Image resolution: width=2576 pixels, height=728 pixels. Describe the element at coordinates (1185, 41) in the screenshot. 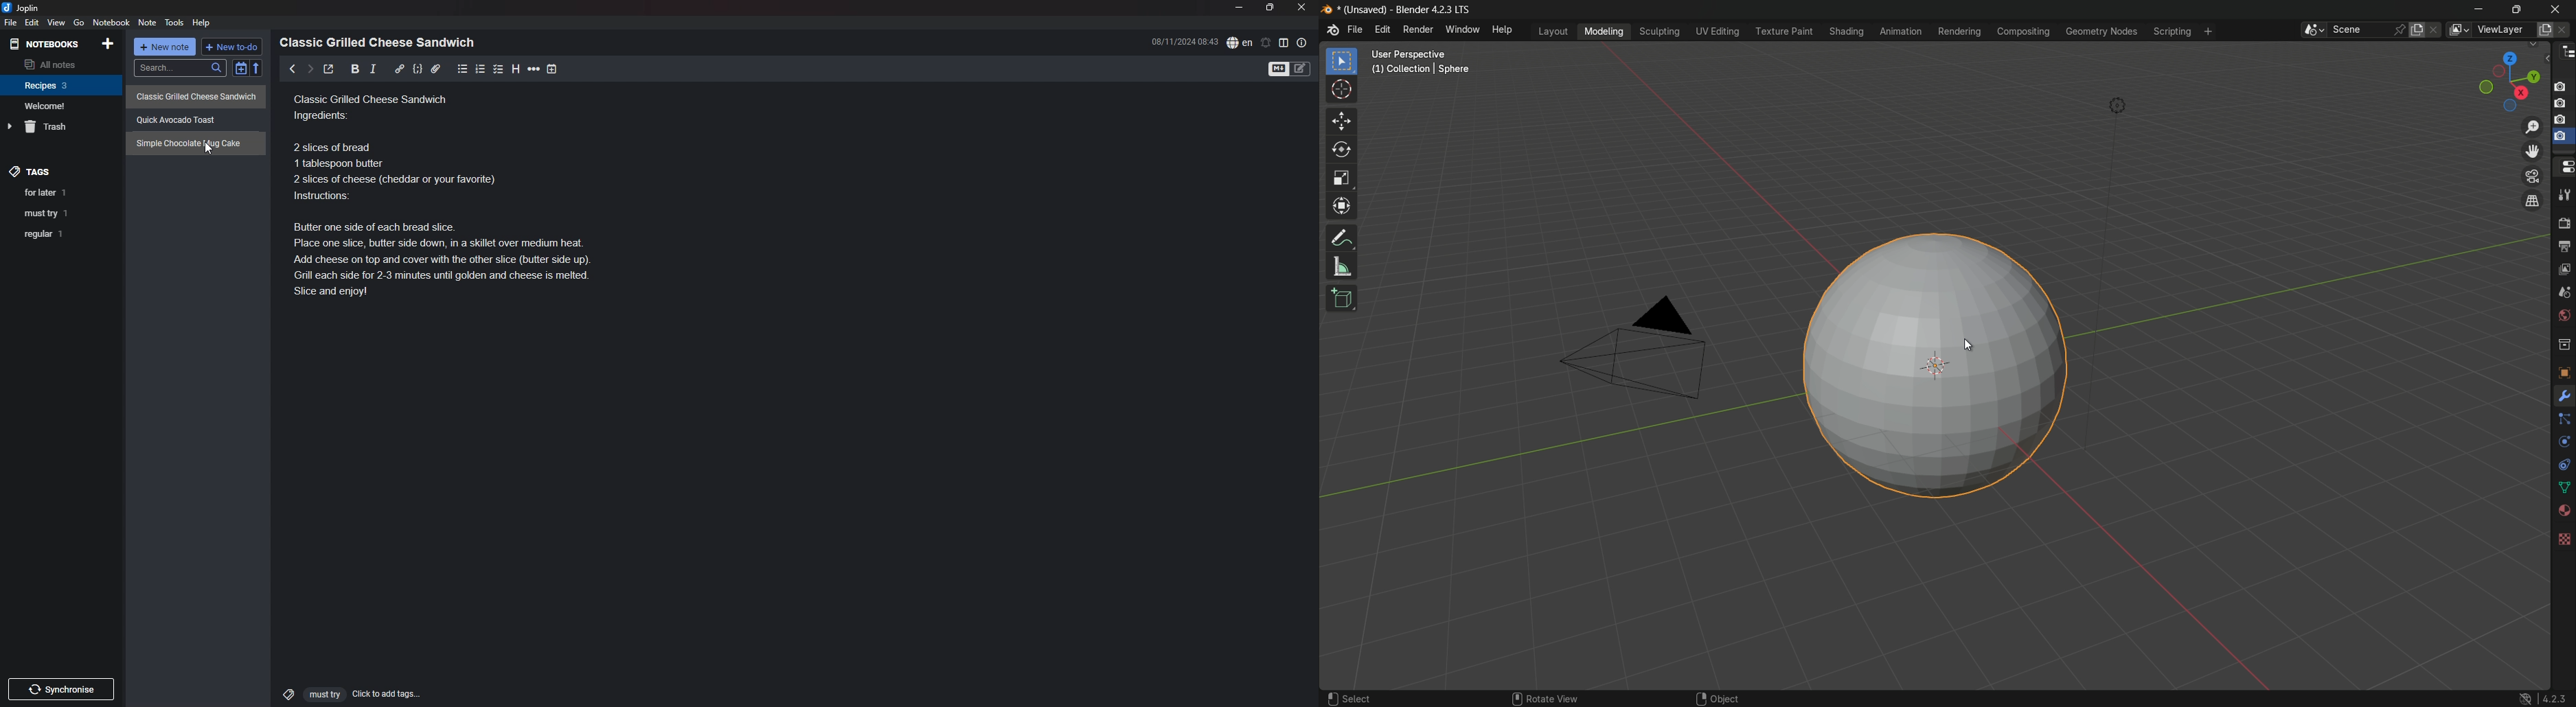

I see `time` at that location.